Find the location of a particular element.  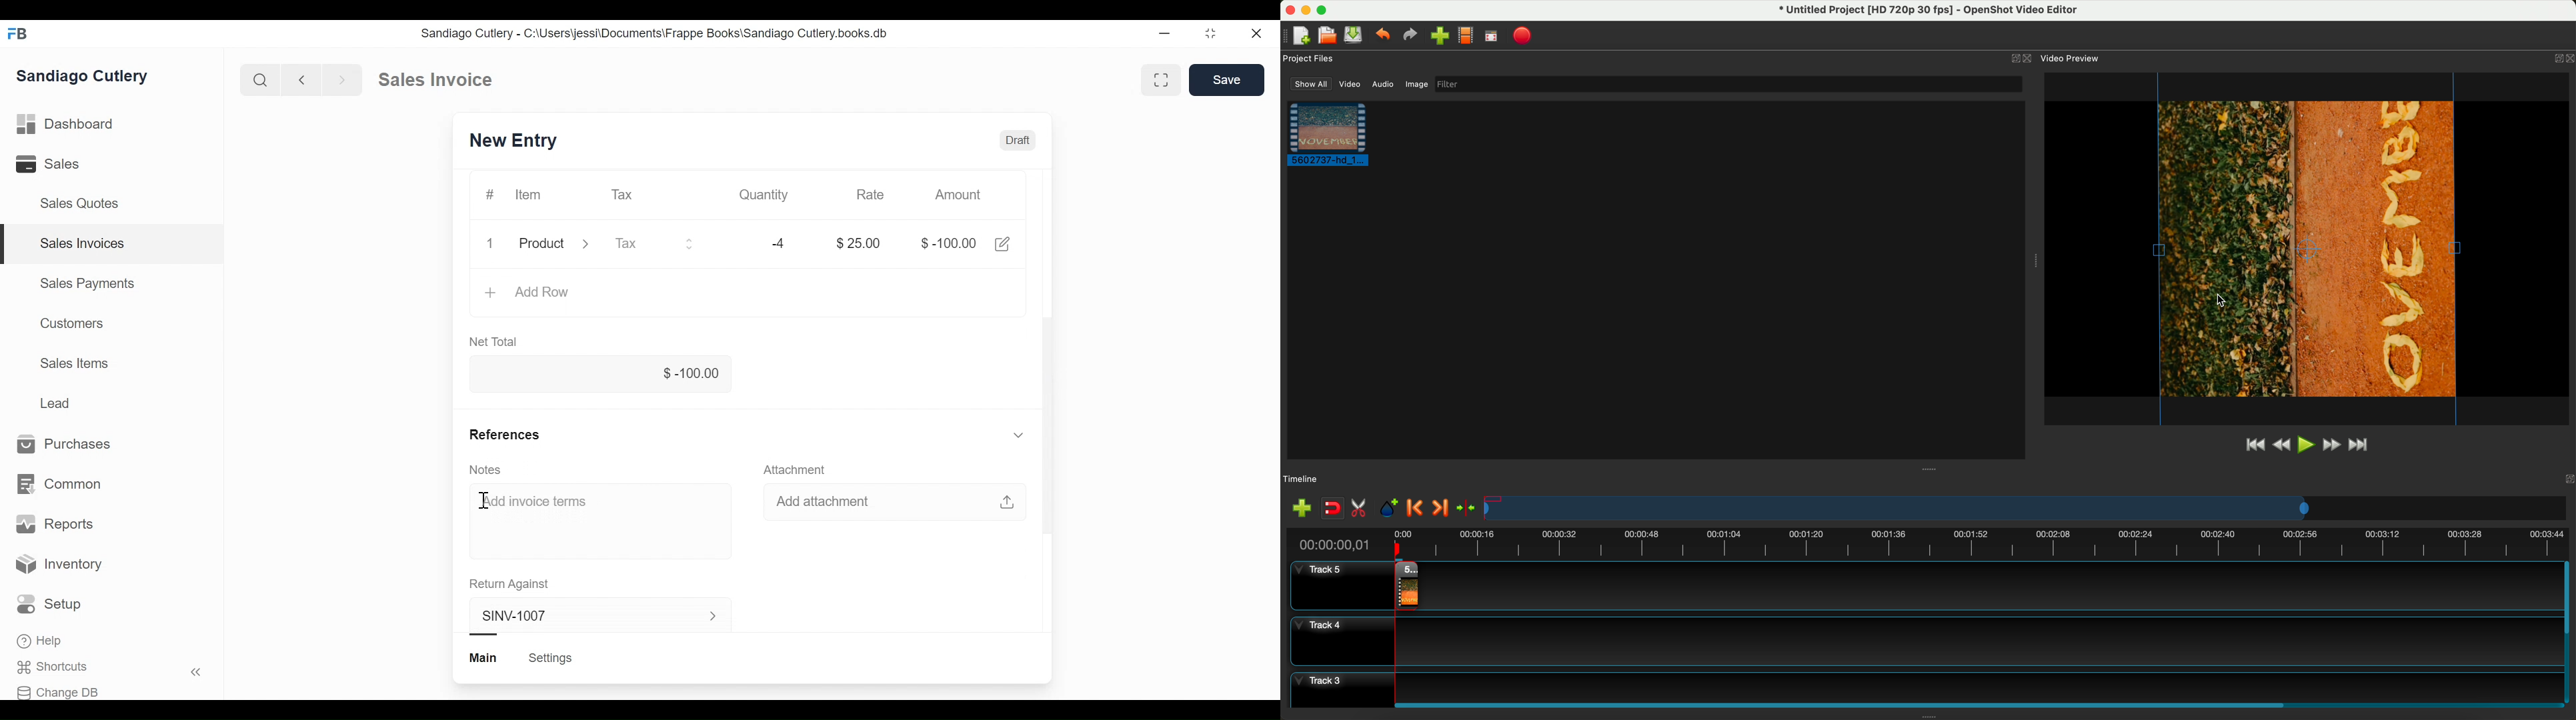

Amount is located at coordinates (958, 195).